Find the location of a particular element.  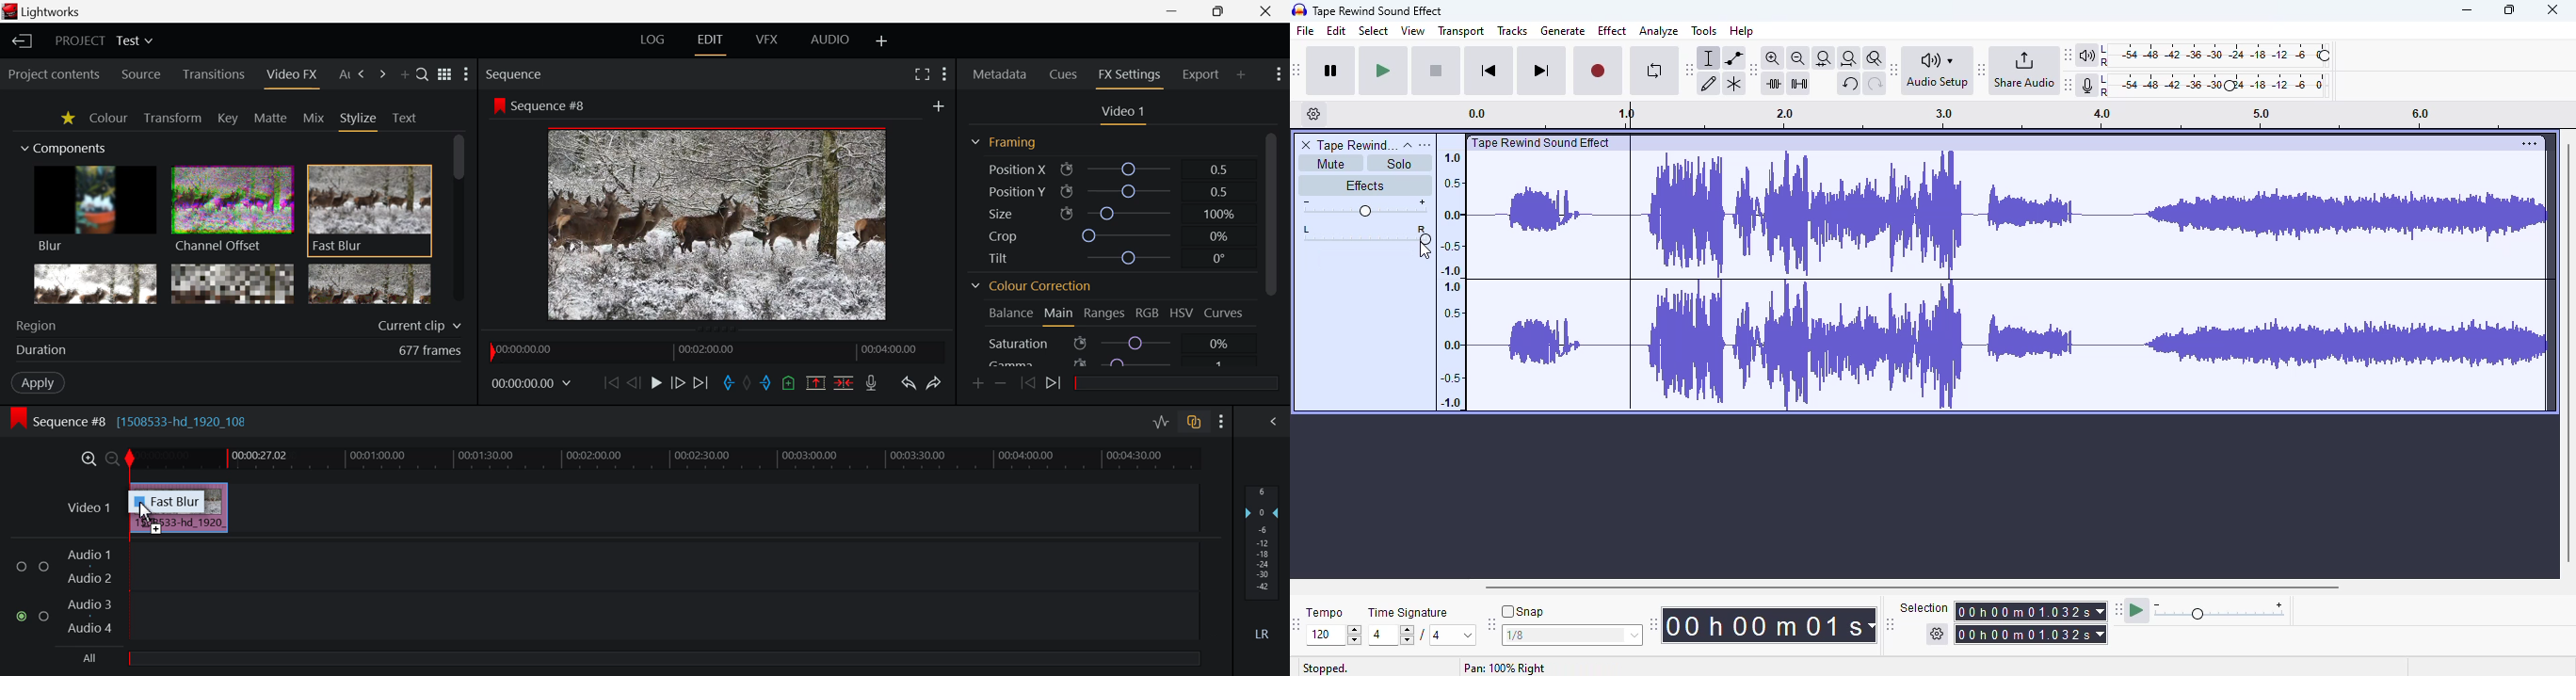

Back to Homepage is located at coordinates (19, 42).